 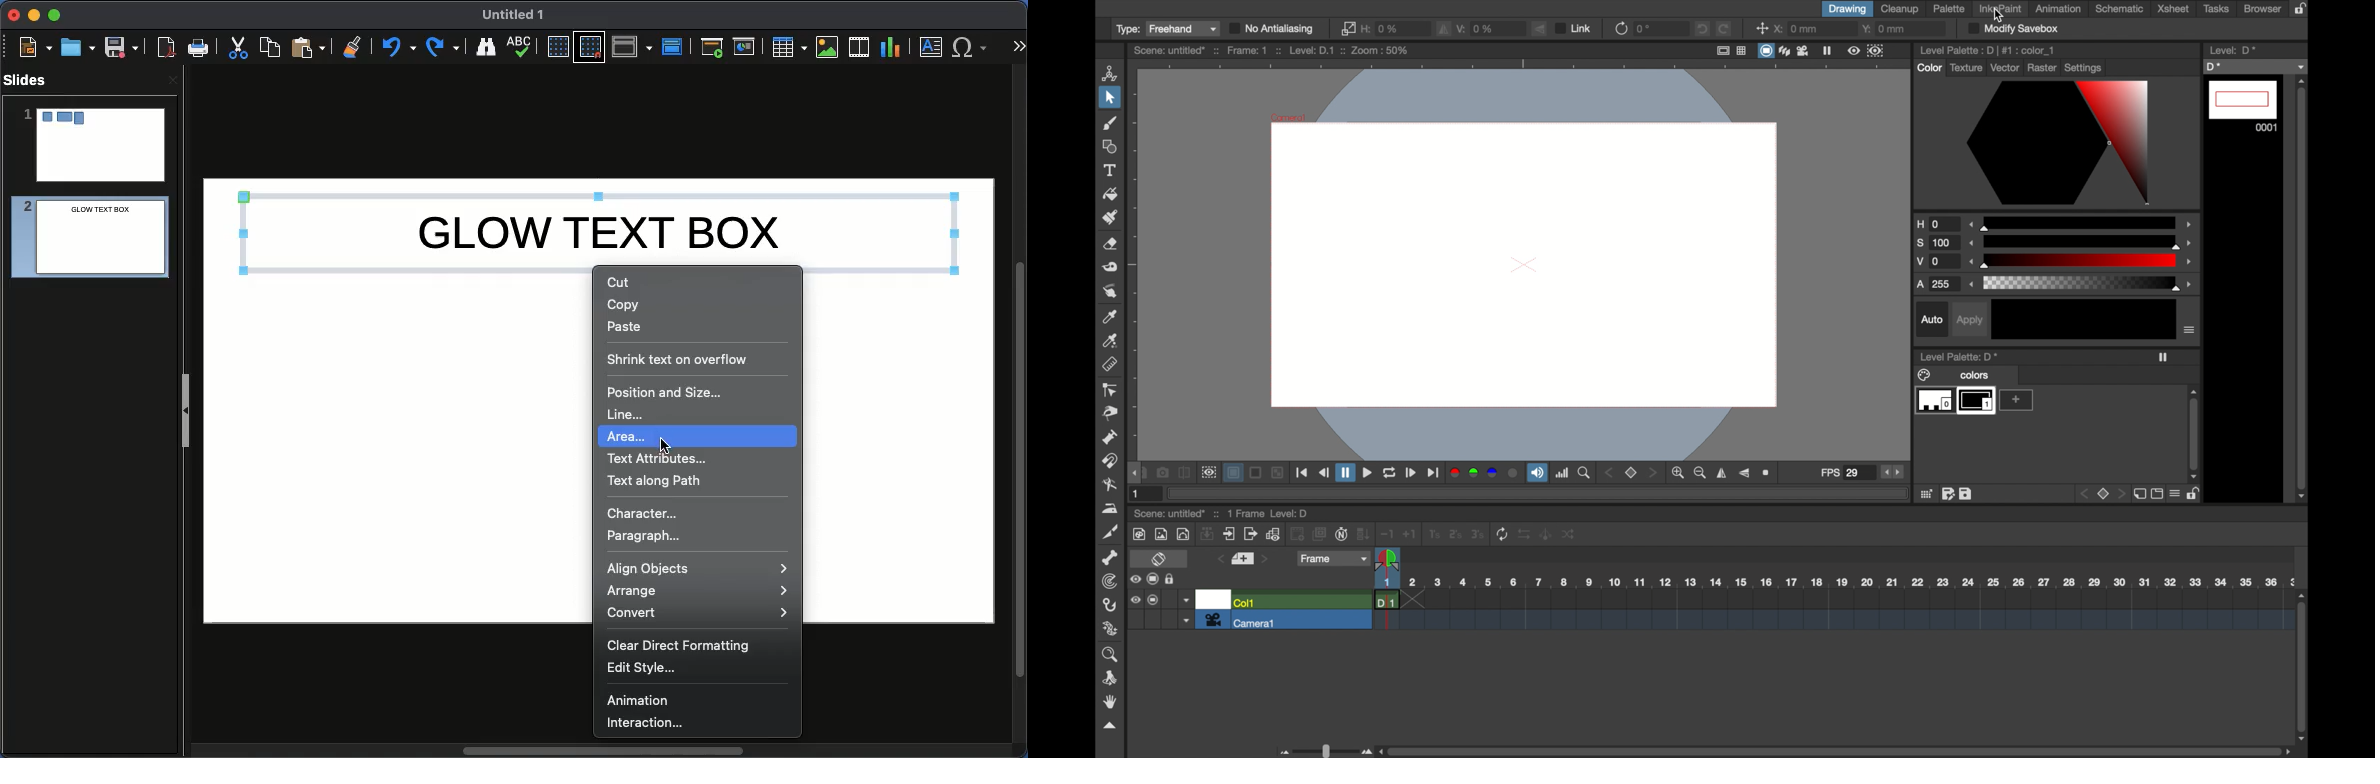 What do you see at coordinates (1564, 473) in the screenshot?
I see `histogram` at bounding box center [1564, 473].